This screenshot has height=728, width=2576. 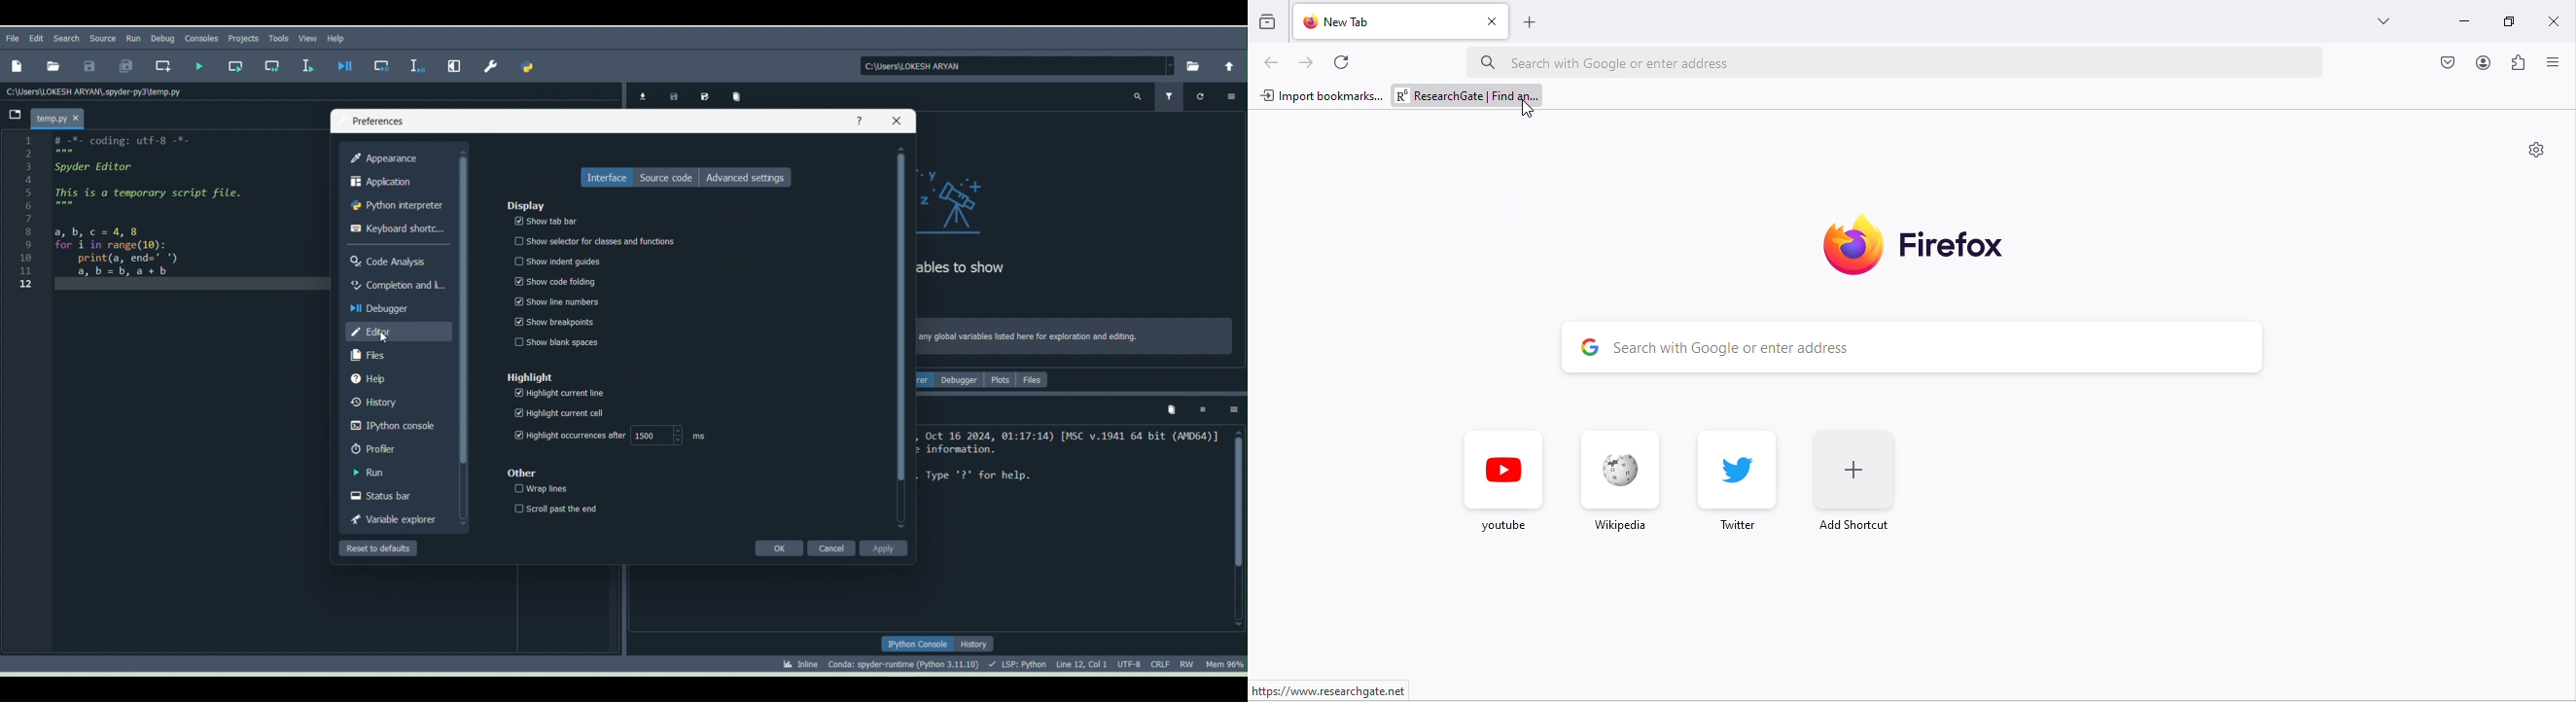 I want to click on Show code folding, so click(x=556, y=278).